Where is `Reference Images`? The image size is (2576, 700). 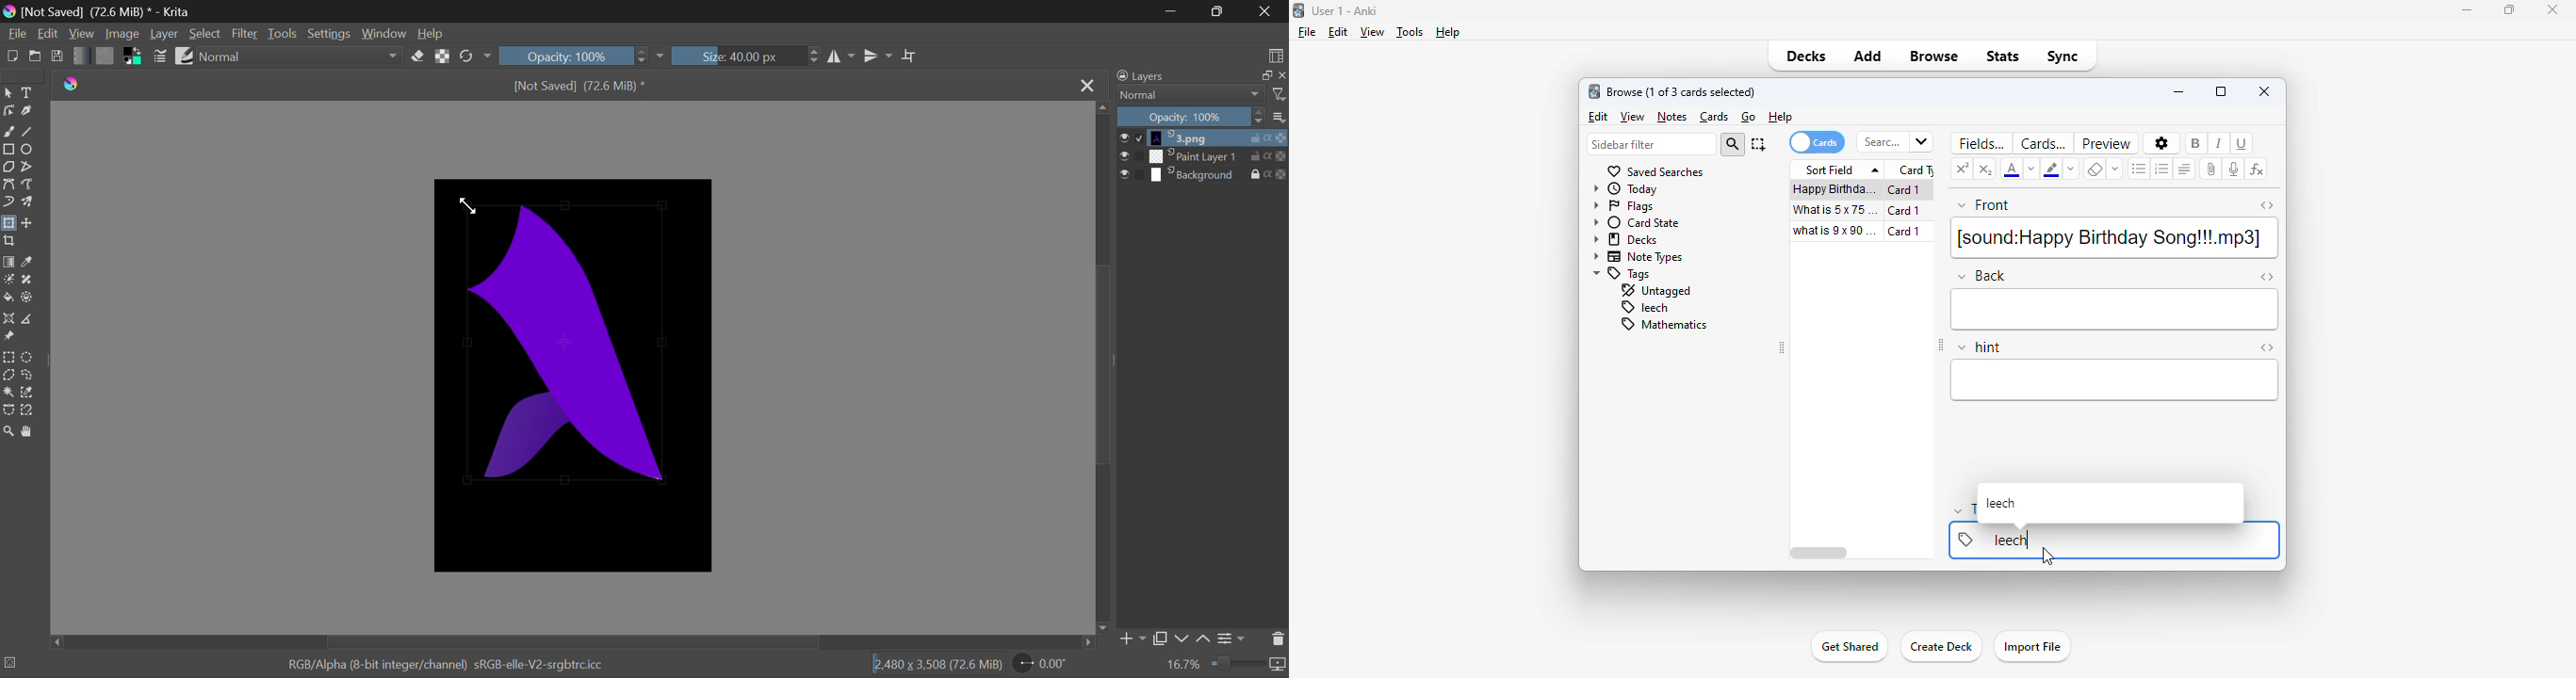 Reference Images is located at coordinates (8, 337).